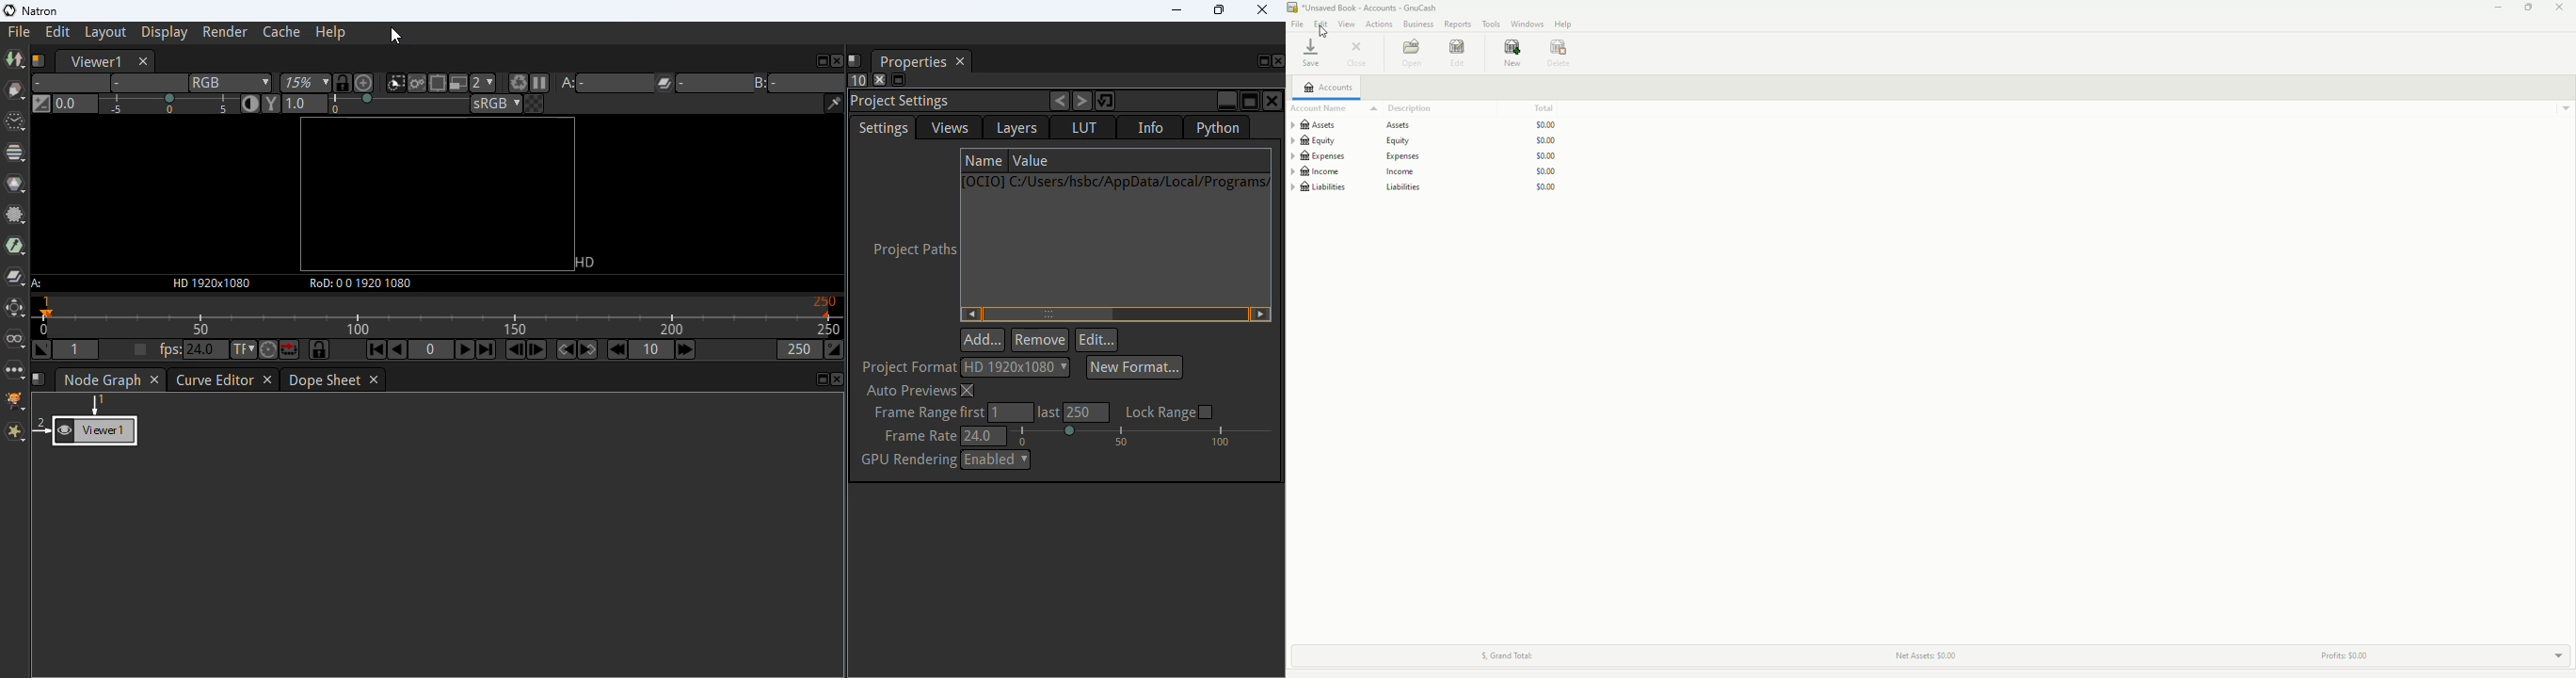  I want to click on Tools, so click(1491, 24).